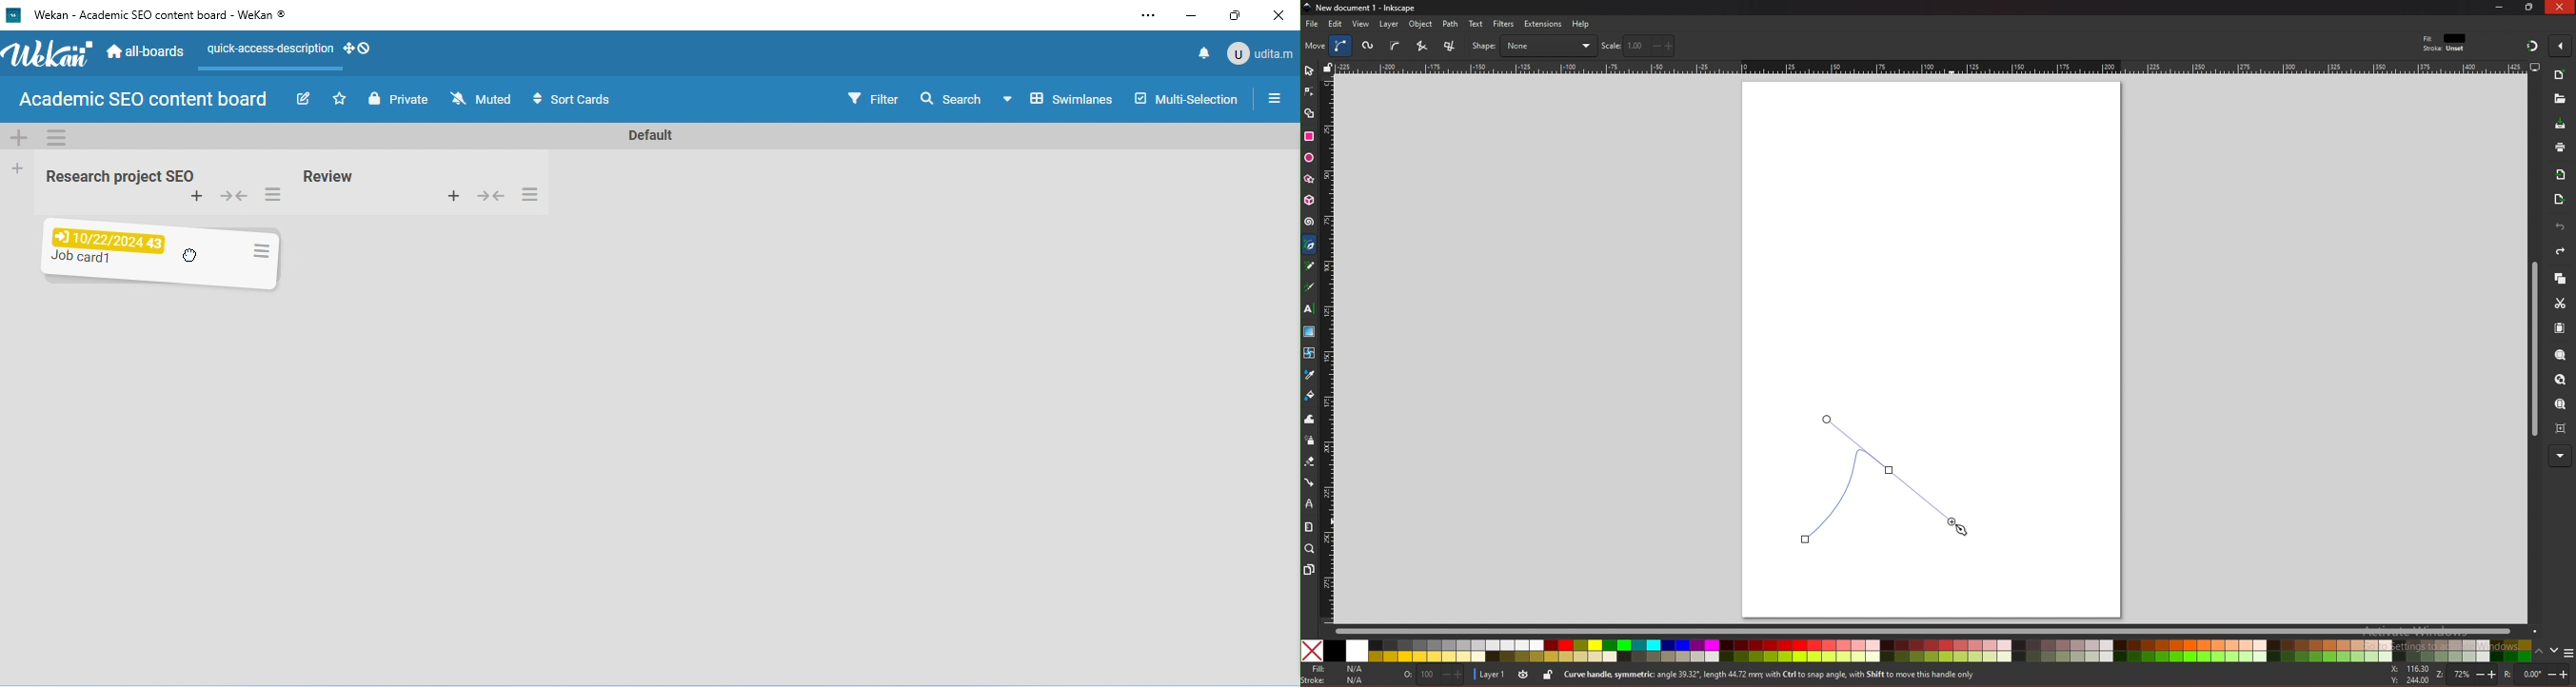 Image resolution: width=2576 pixels, height=700 pixels. What do you see at coordinates (1936, 630) in the screenshot?
I see `scroll bar` at bounding box center [1936, 630].